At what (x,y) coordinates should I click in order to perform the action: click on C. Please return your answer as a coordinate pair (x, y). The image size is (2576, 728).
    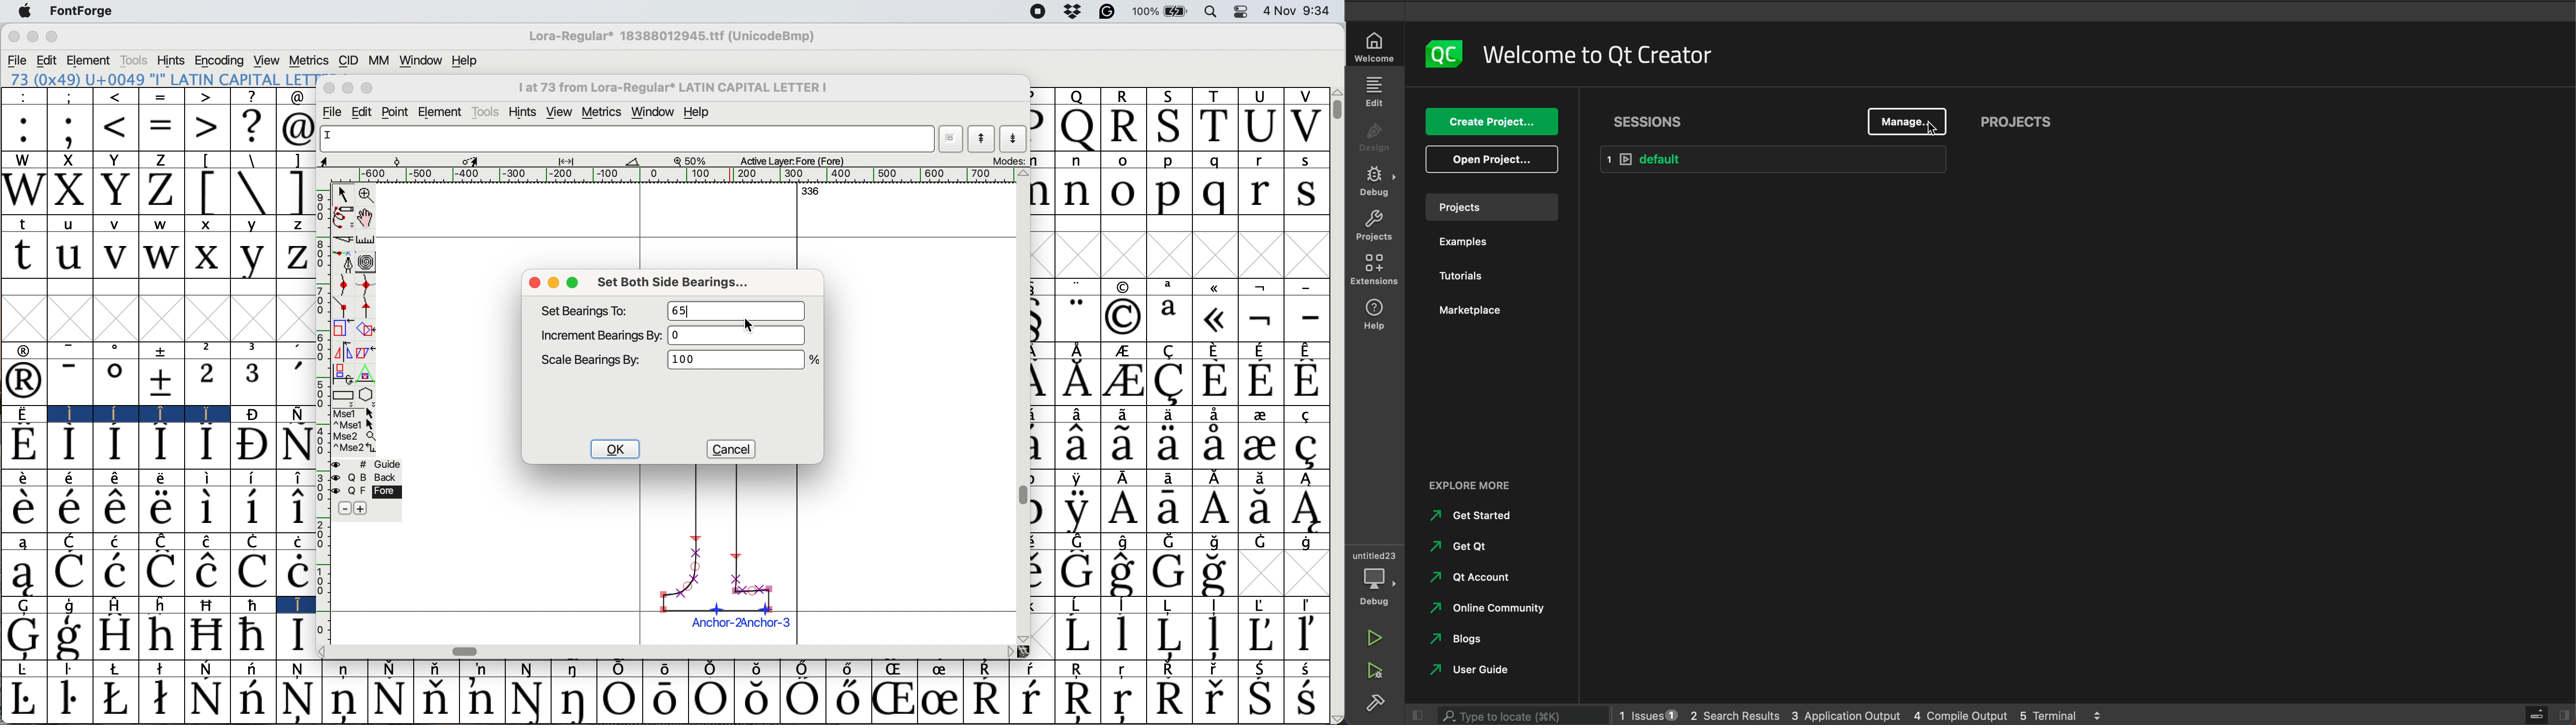
    Looking at the image, I should click on (69, 540).